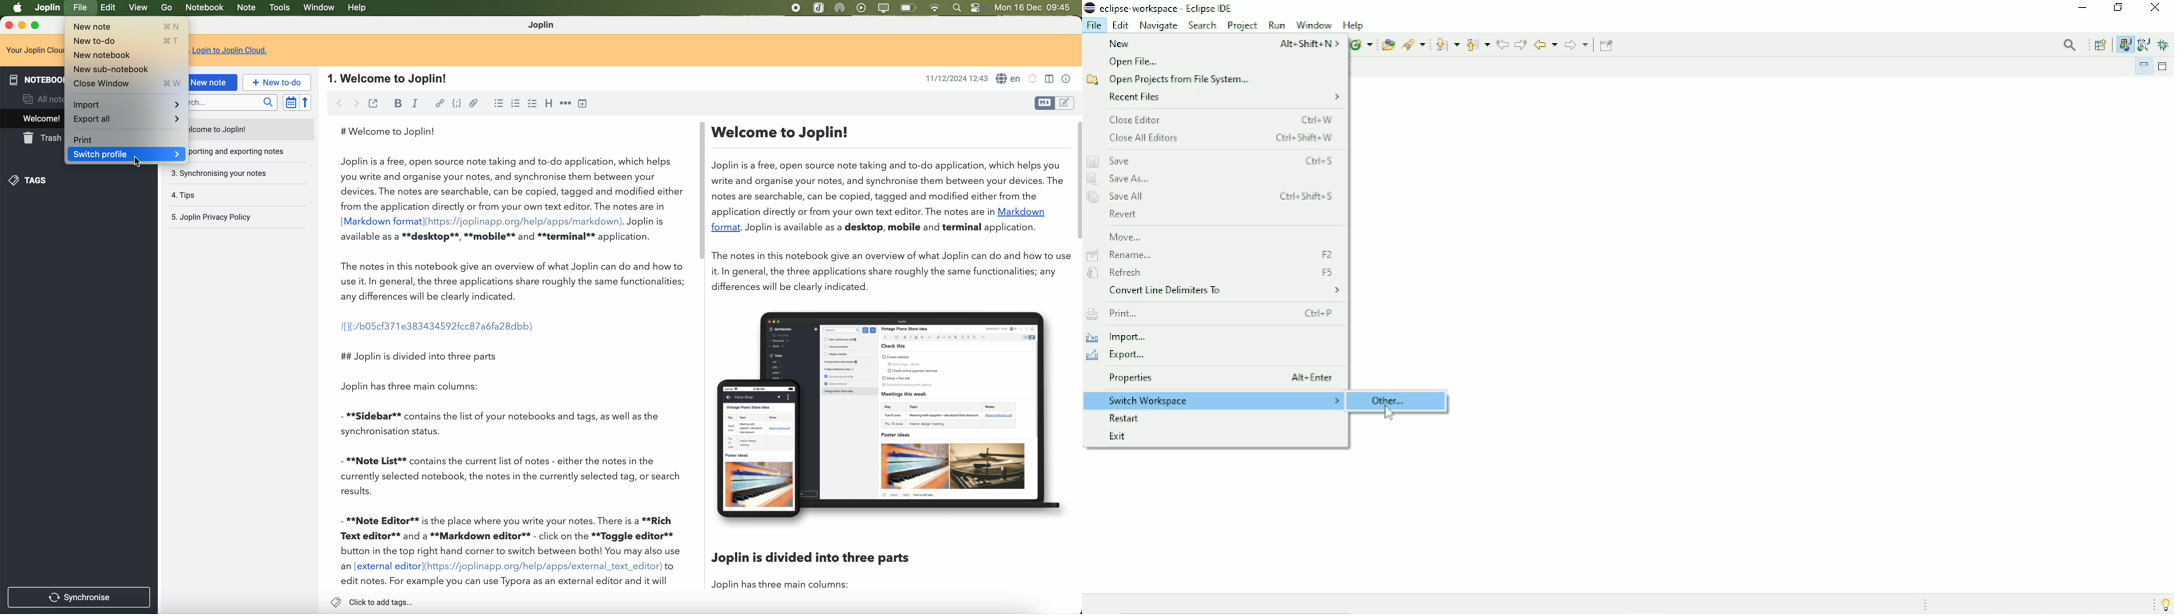 The width and height of the screenshot is (2184, 616). Describe the element at coordinates (514, 281) in the screenshot. I see `The notes in this notebook give an overview of what Joplin can do and how to
use it. In general, the three applications share roughly the same functionalities;
any differences will be clearly indicated.` at that location.